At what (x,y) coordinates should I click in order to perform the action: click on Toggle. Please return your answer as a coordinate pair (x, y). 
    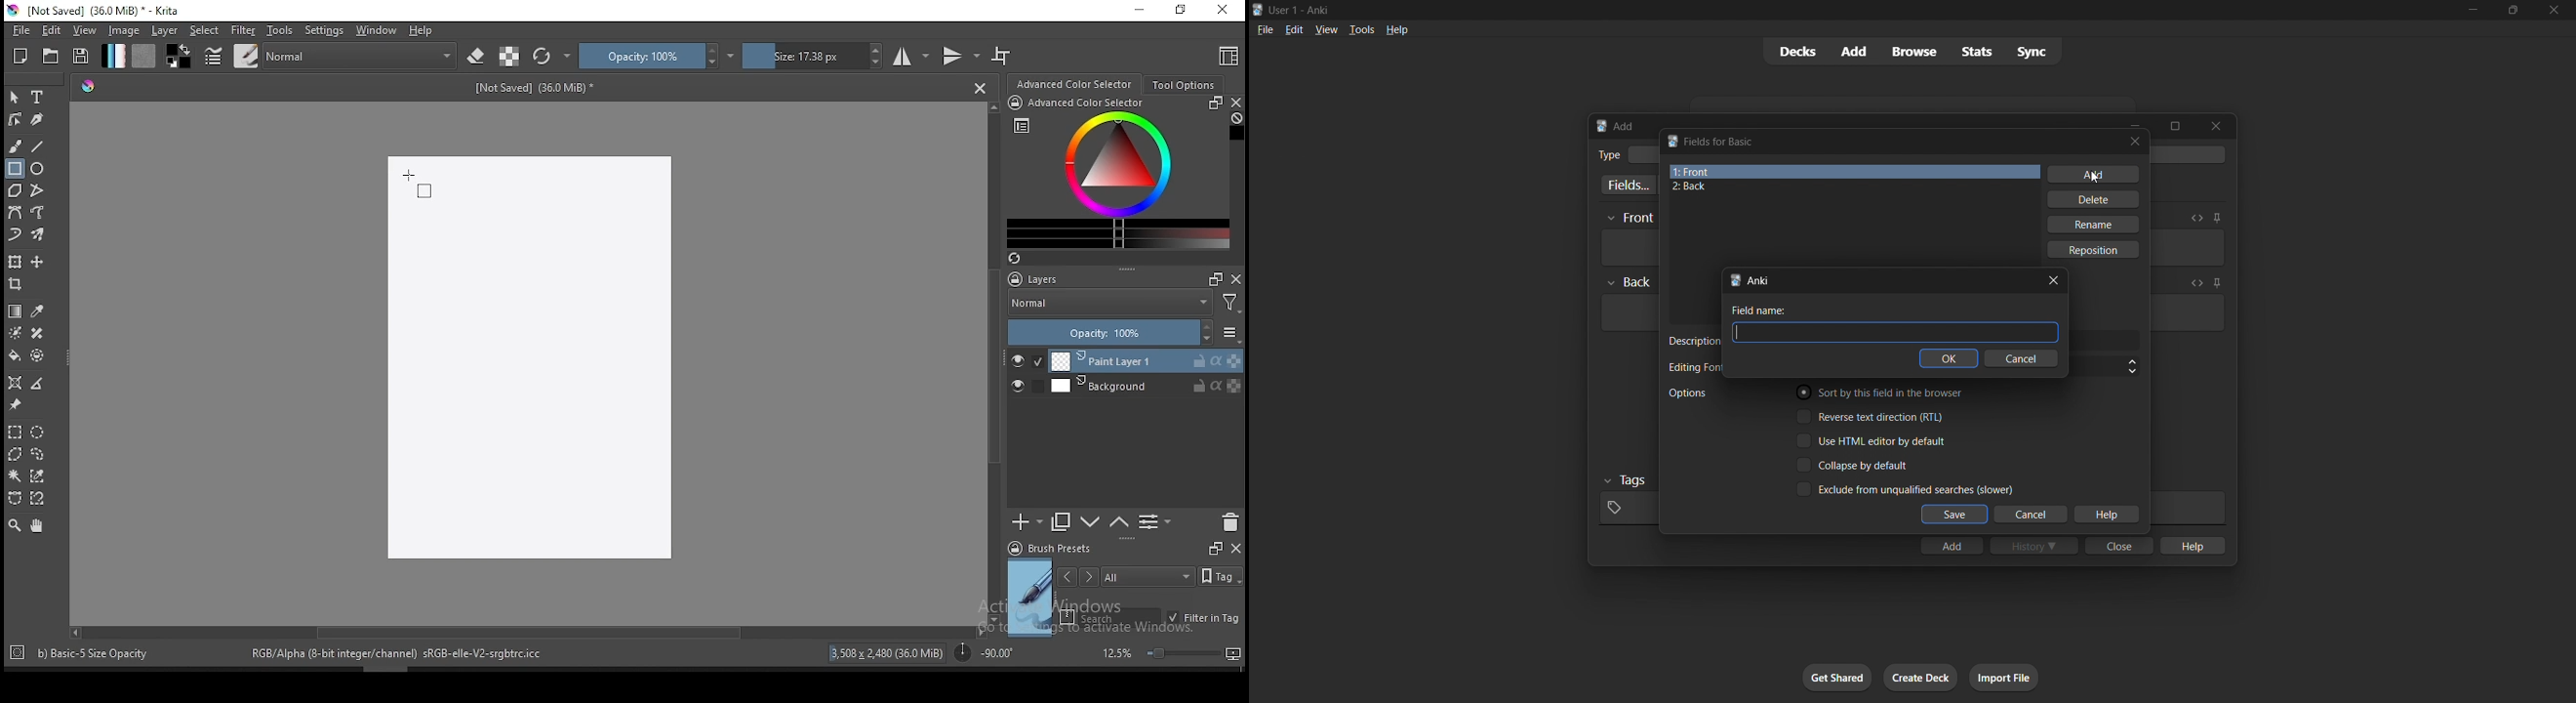
    Looking at the image, I should click on (1873, 416).